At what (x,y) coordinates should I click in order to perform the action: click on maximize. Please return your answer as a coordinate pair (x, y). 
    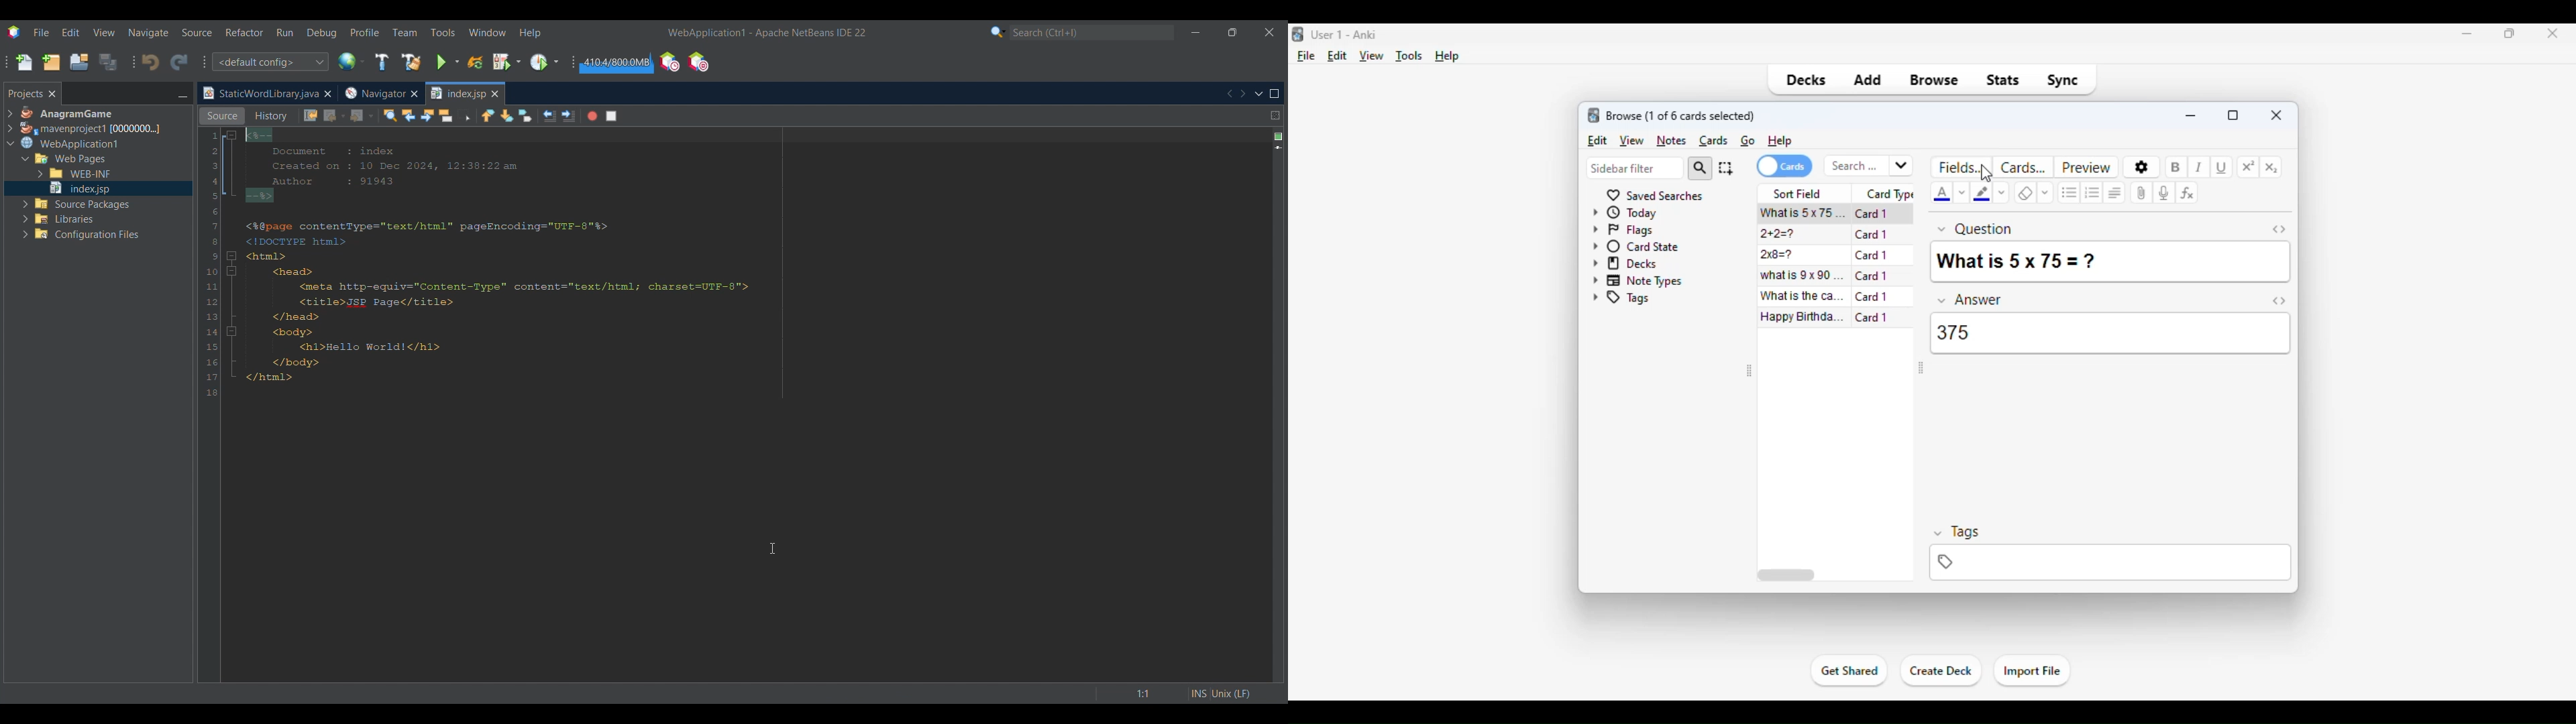
    Looking at the image, I should click on (2233, 115).